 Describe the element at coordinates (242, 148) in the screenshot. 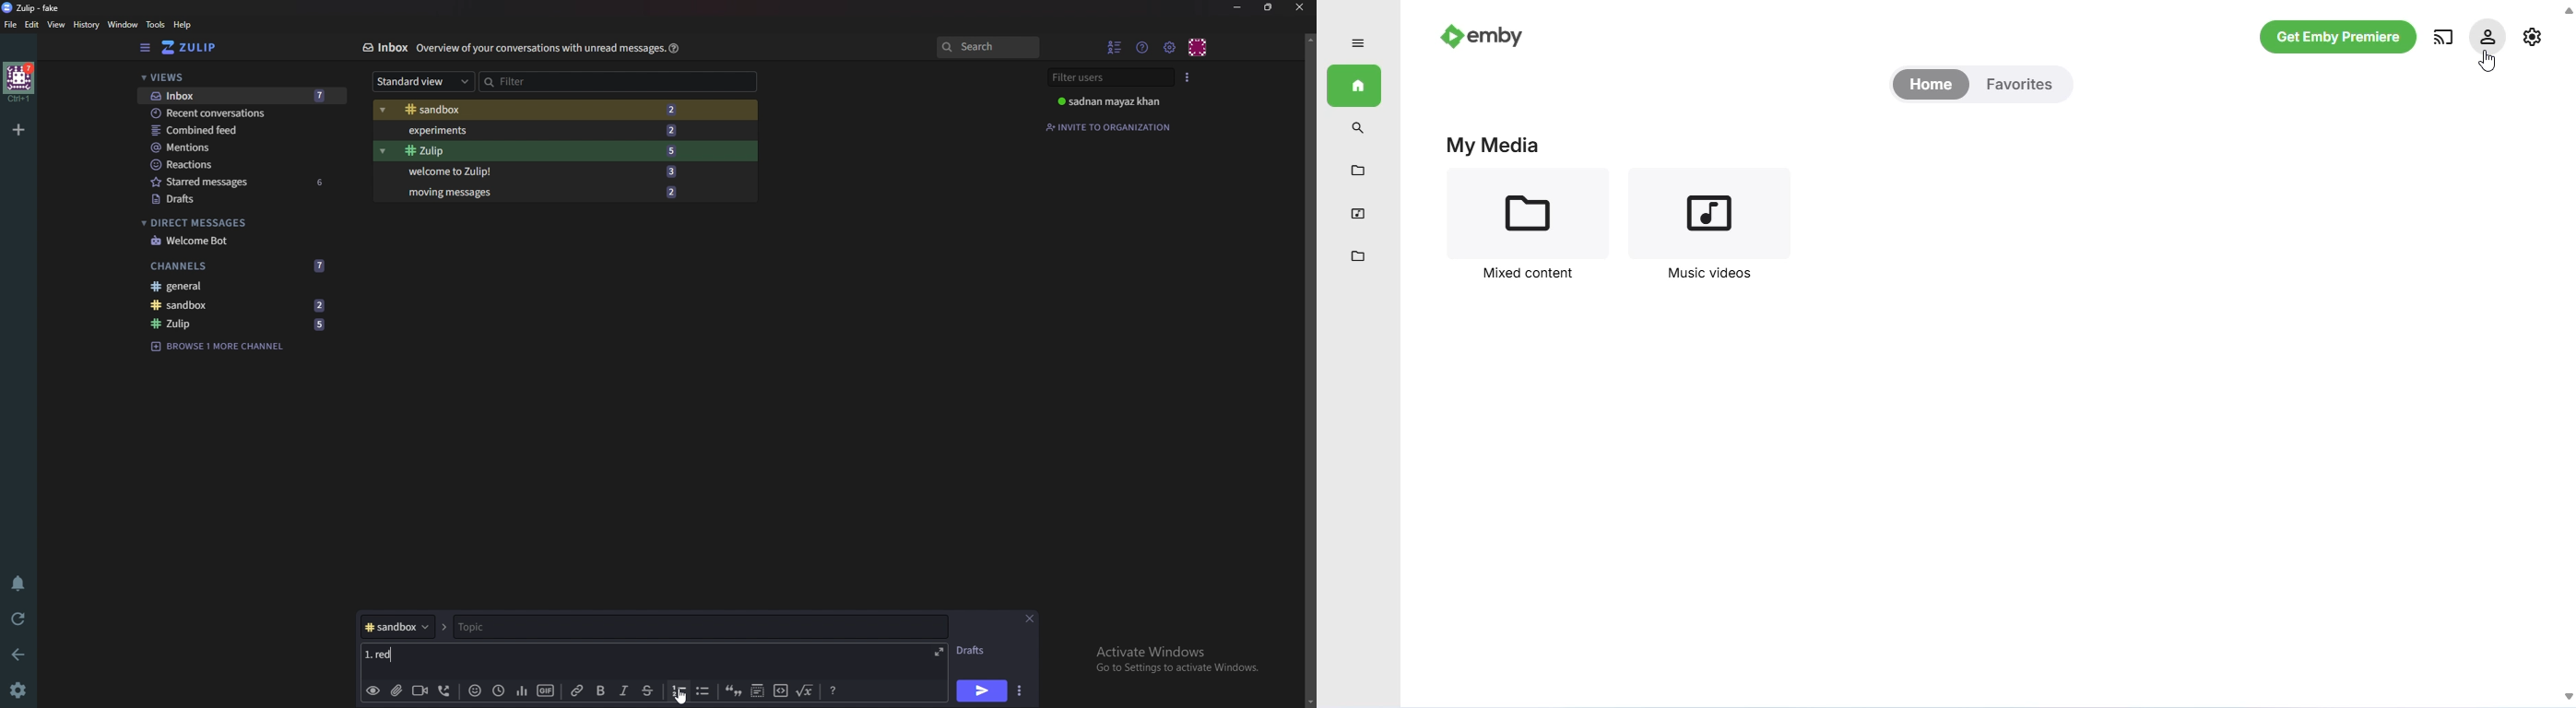

I see `mentions` at that location.